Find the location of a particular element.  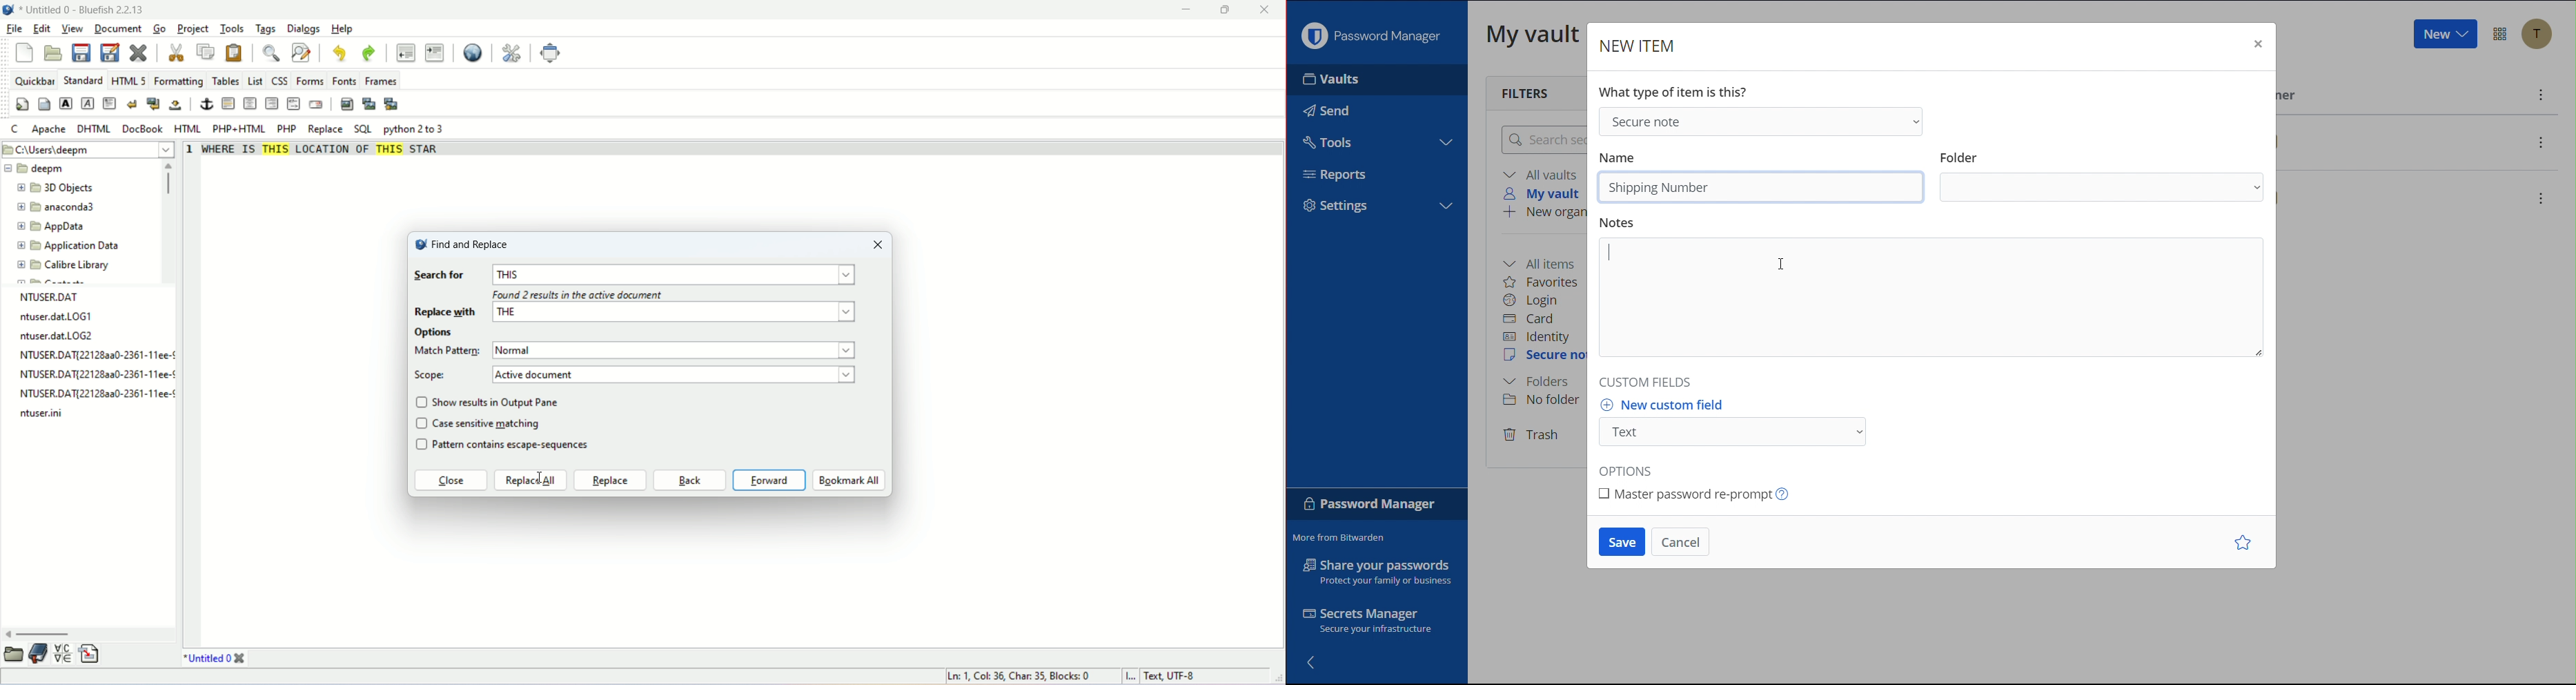

paste is located at coordinates (234, 53).